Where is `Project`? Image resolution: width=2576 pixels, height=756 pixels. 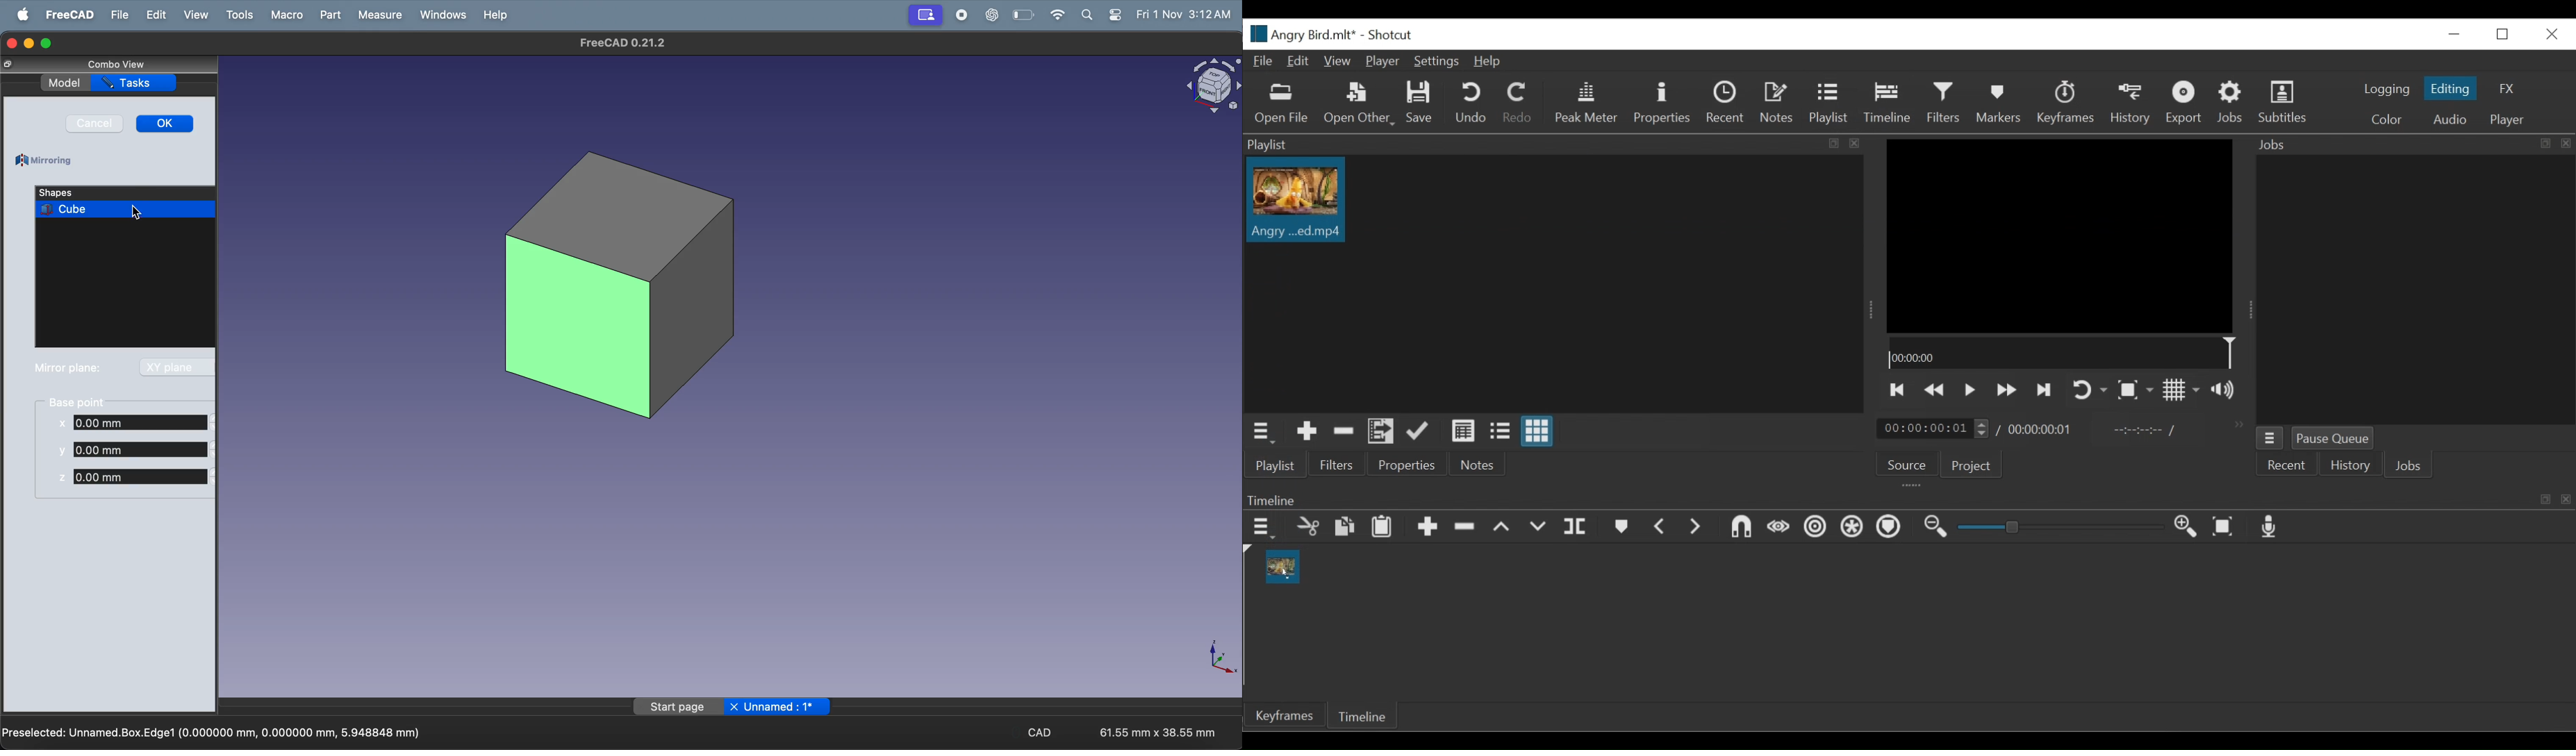 Project is located at coordinates (1974, 467).